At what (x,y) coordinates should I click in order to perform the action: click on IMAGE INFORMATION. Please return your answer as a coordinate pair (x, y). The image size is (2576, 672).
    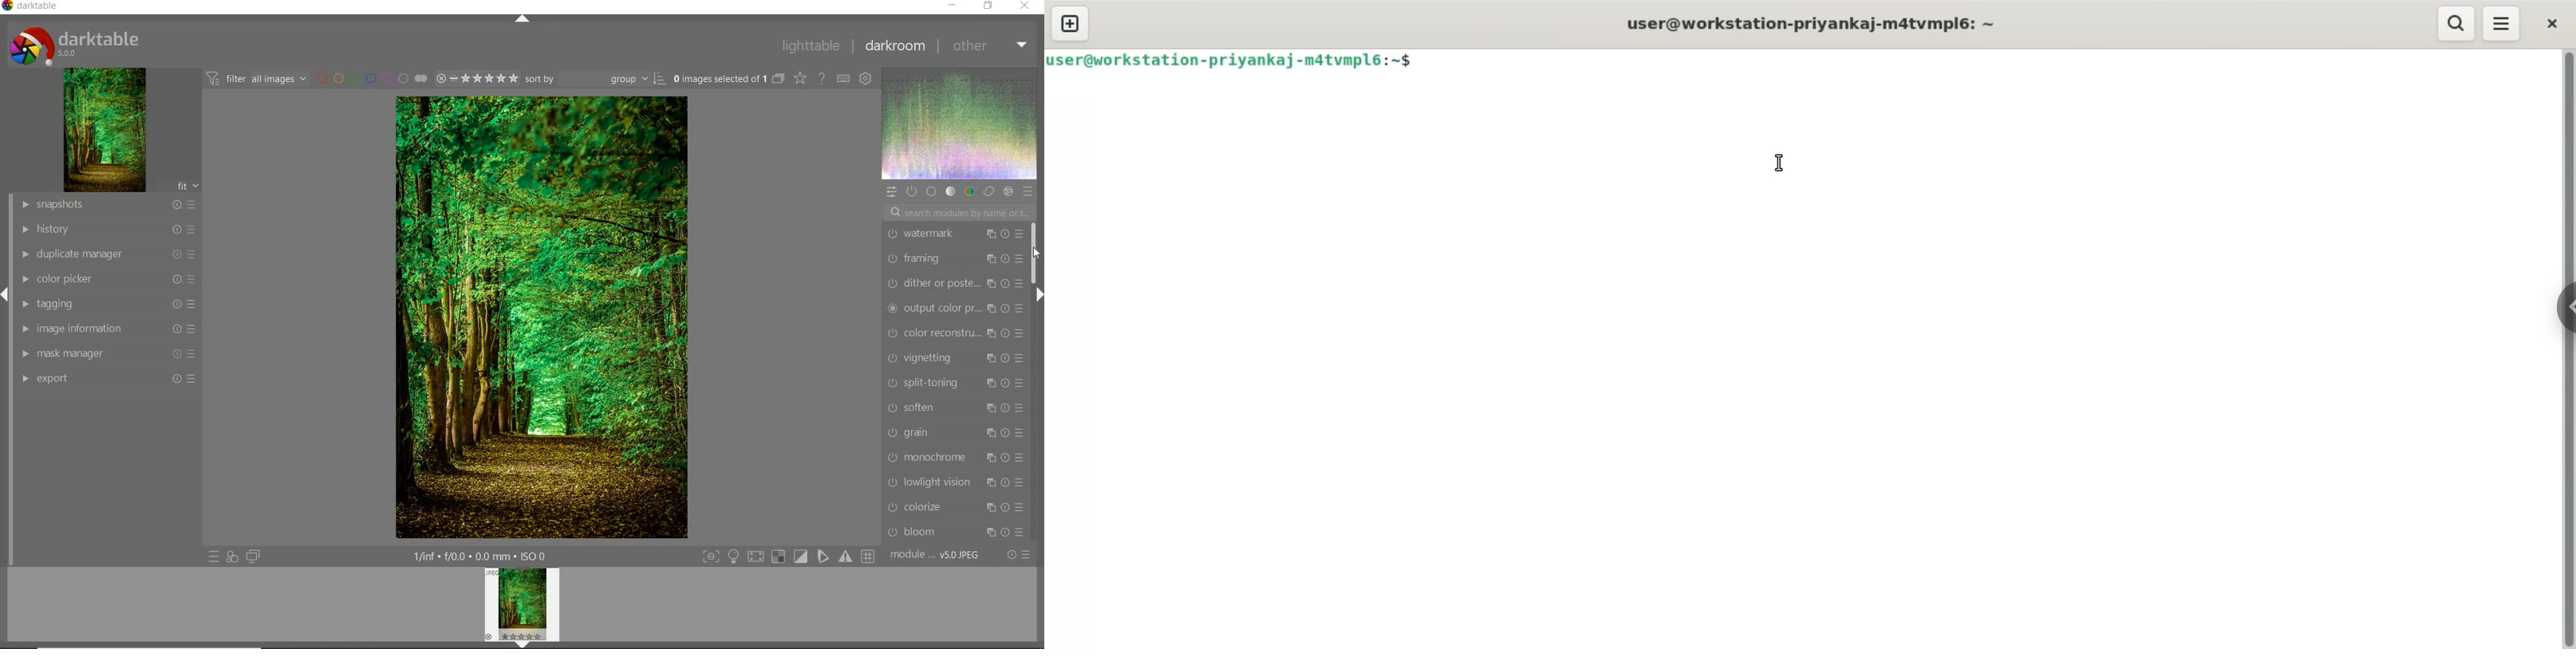
    Looking at the image, I should click on (109, 330).